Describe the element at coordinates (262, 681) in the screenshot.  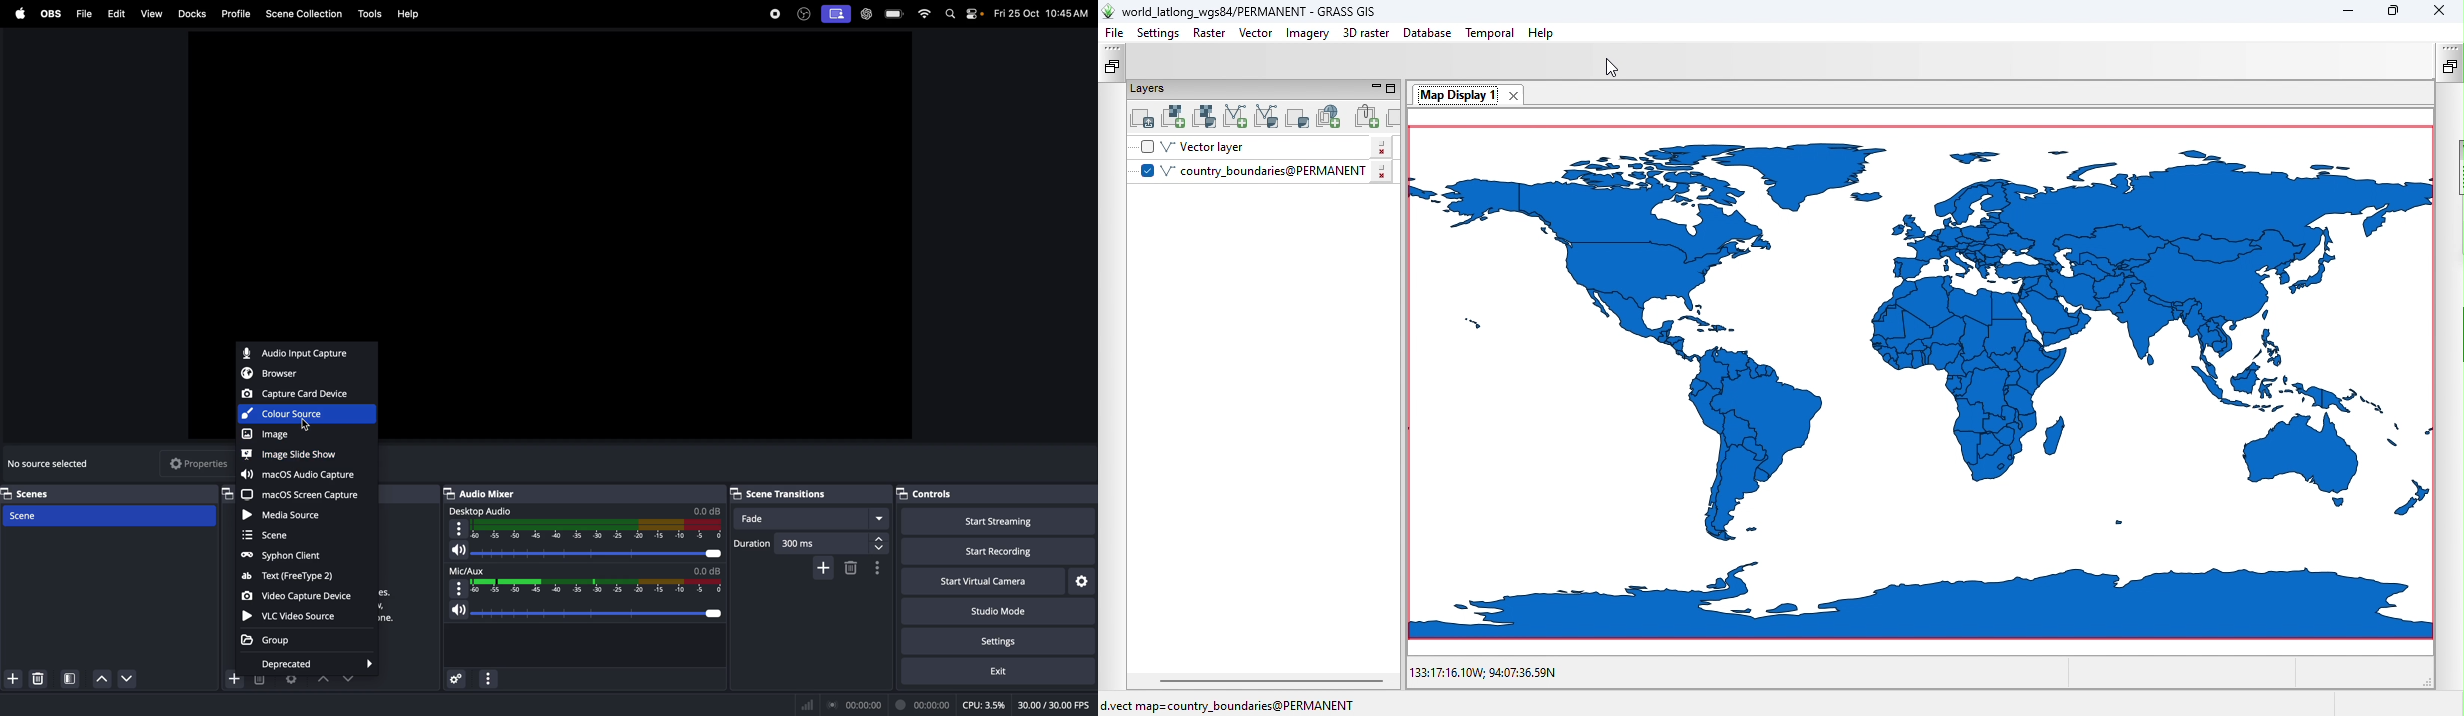
I see `delete` at that location.